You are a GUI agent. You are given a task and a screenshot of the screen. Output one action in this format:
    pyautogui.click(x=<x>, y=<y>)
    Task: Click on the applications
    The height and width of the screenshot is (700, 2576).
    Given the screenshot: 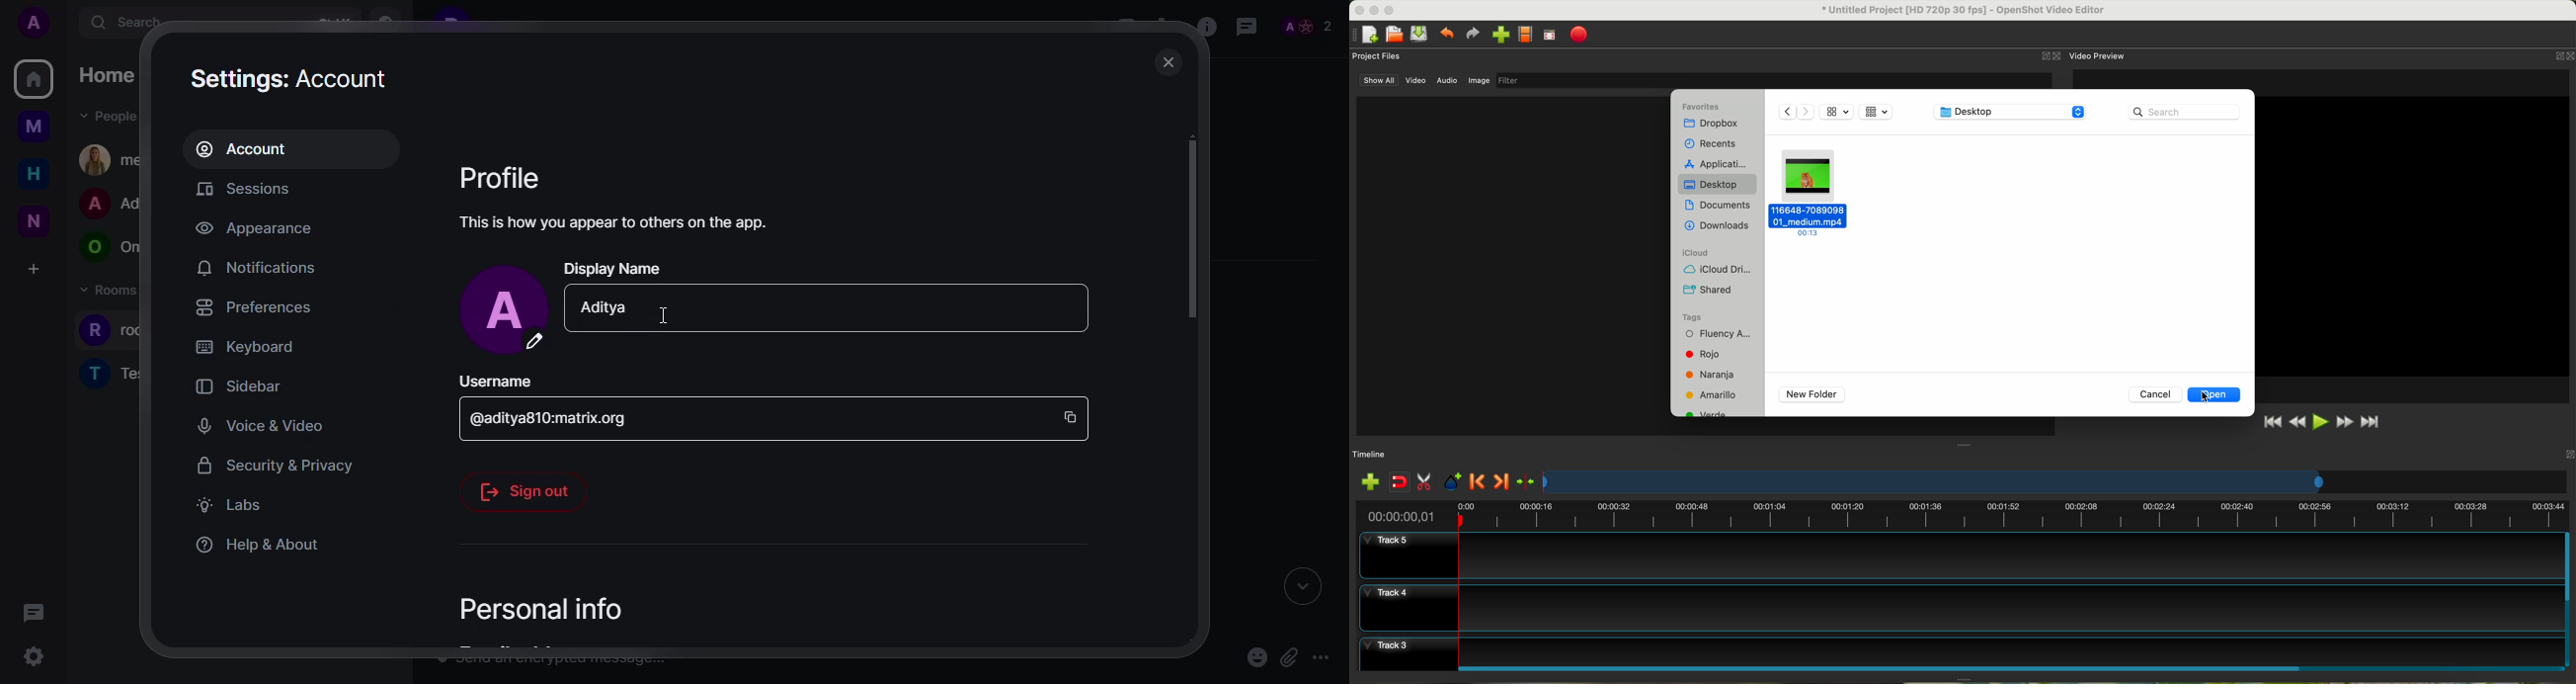 What is the action you would take?
    pyautogui.click(x=1718, y=163)
    